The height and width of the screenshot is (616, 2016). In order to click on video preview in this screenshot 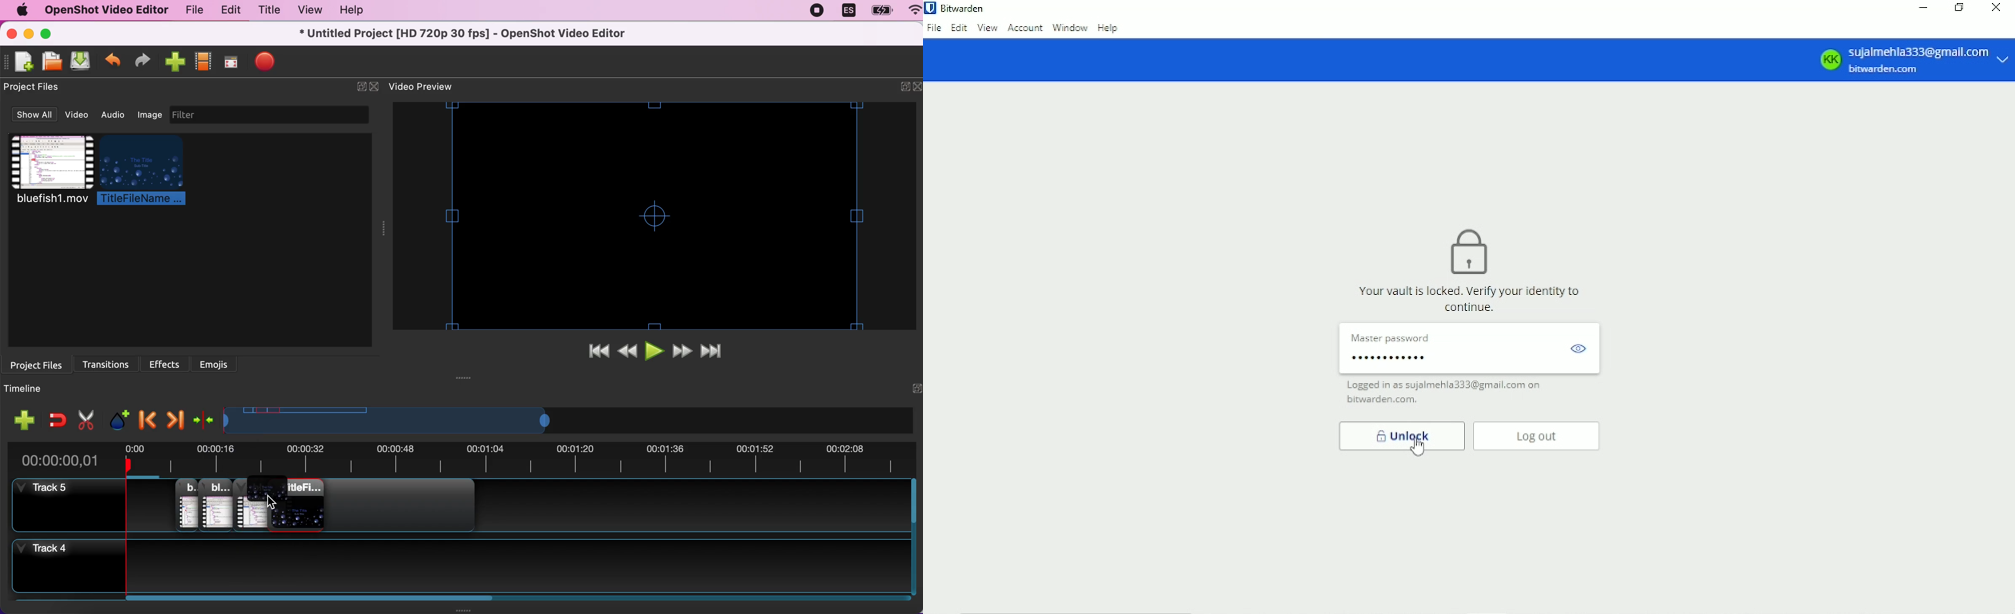, I will do `click(658, 216)`.